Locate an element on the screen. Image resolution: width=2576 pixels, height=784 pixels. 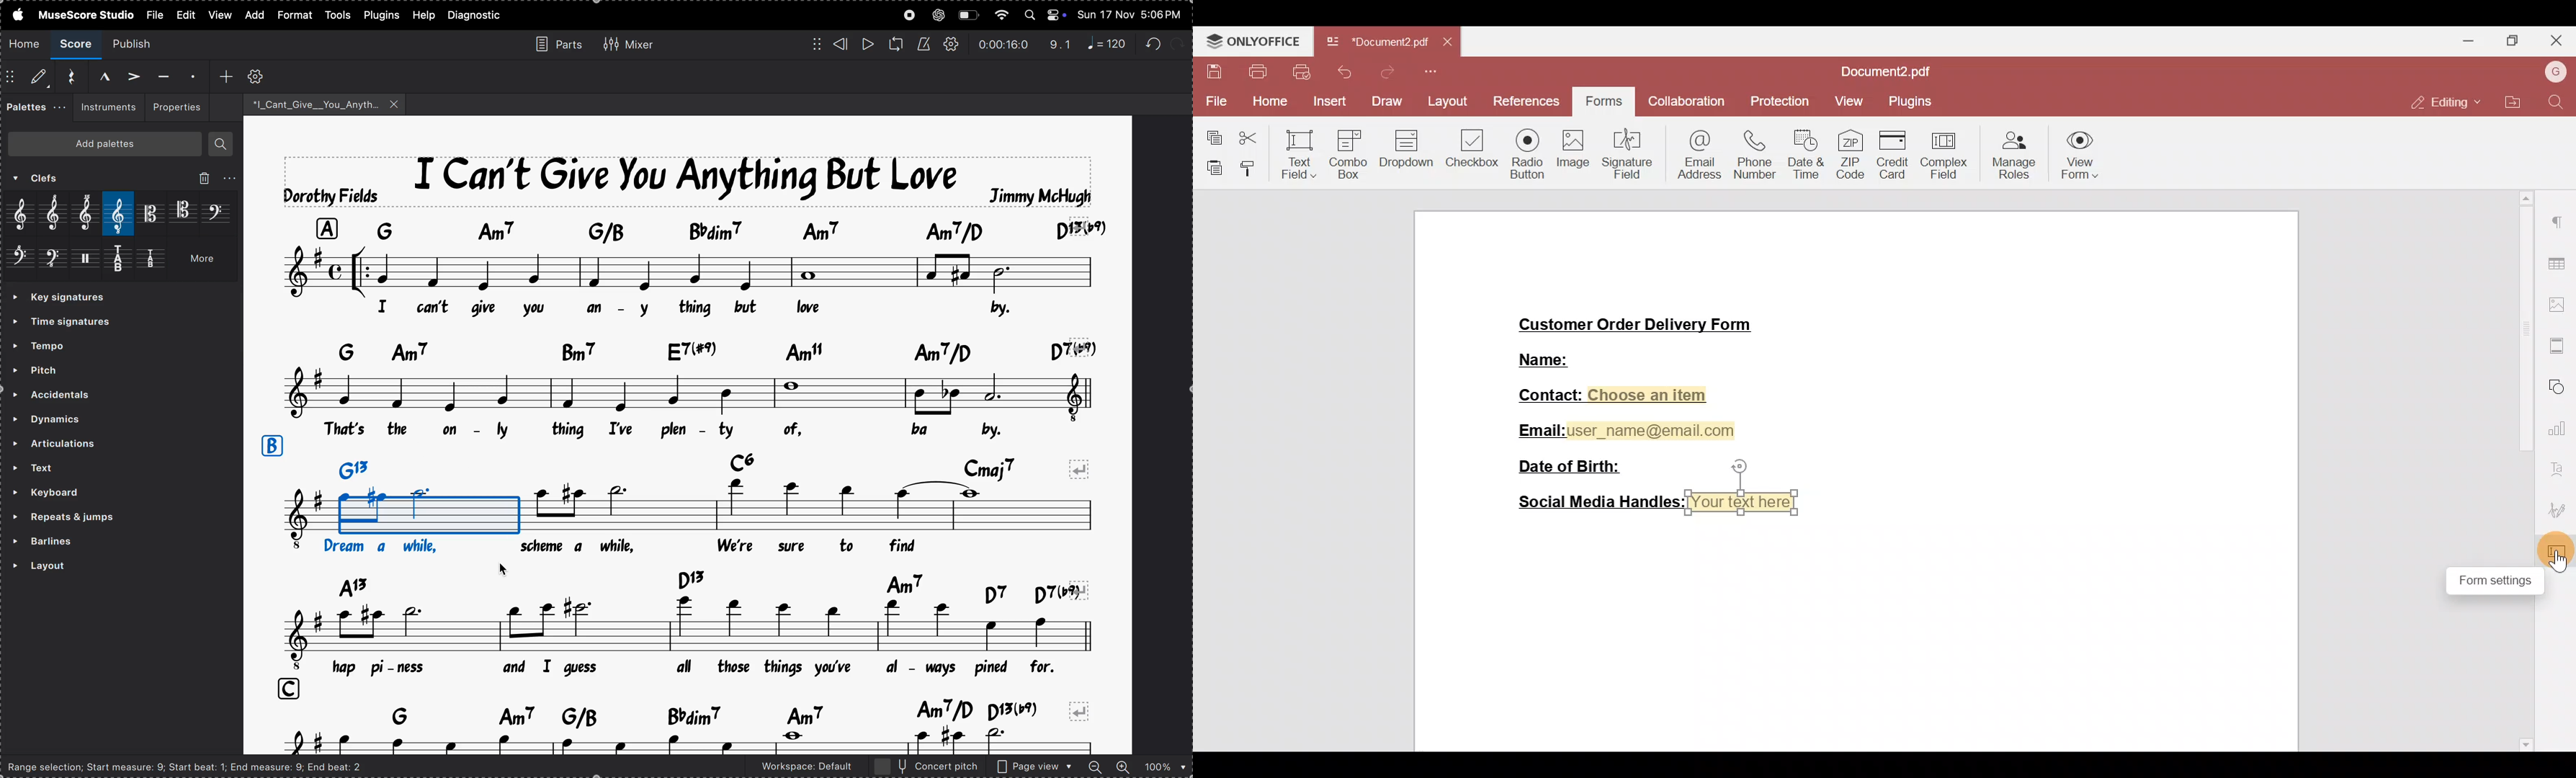
notes is located at coordinates (689, 271).